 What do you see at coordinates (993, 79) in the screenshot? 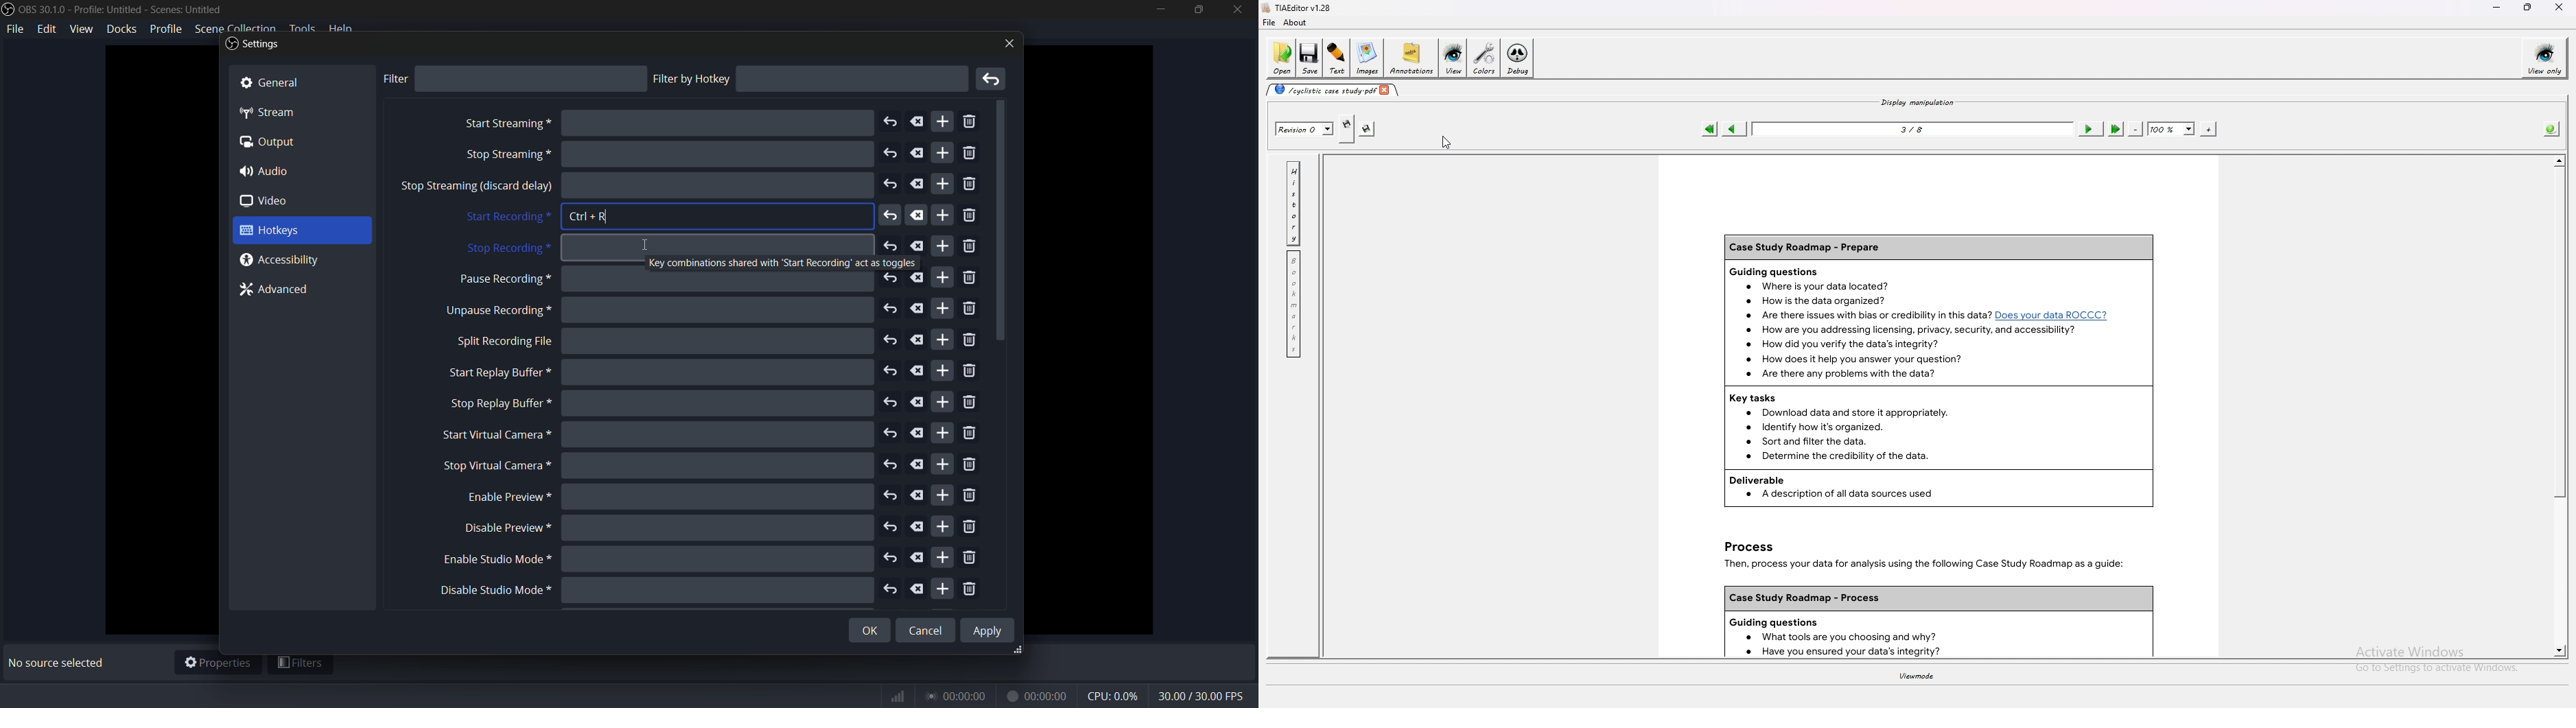
I see `remove` at bounding box center [993, 79].